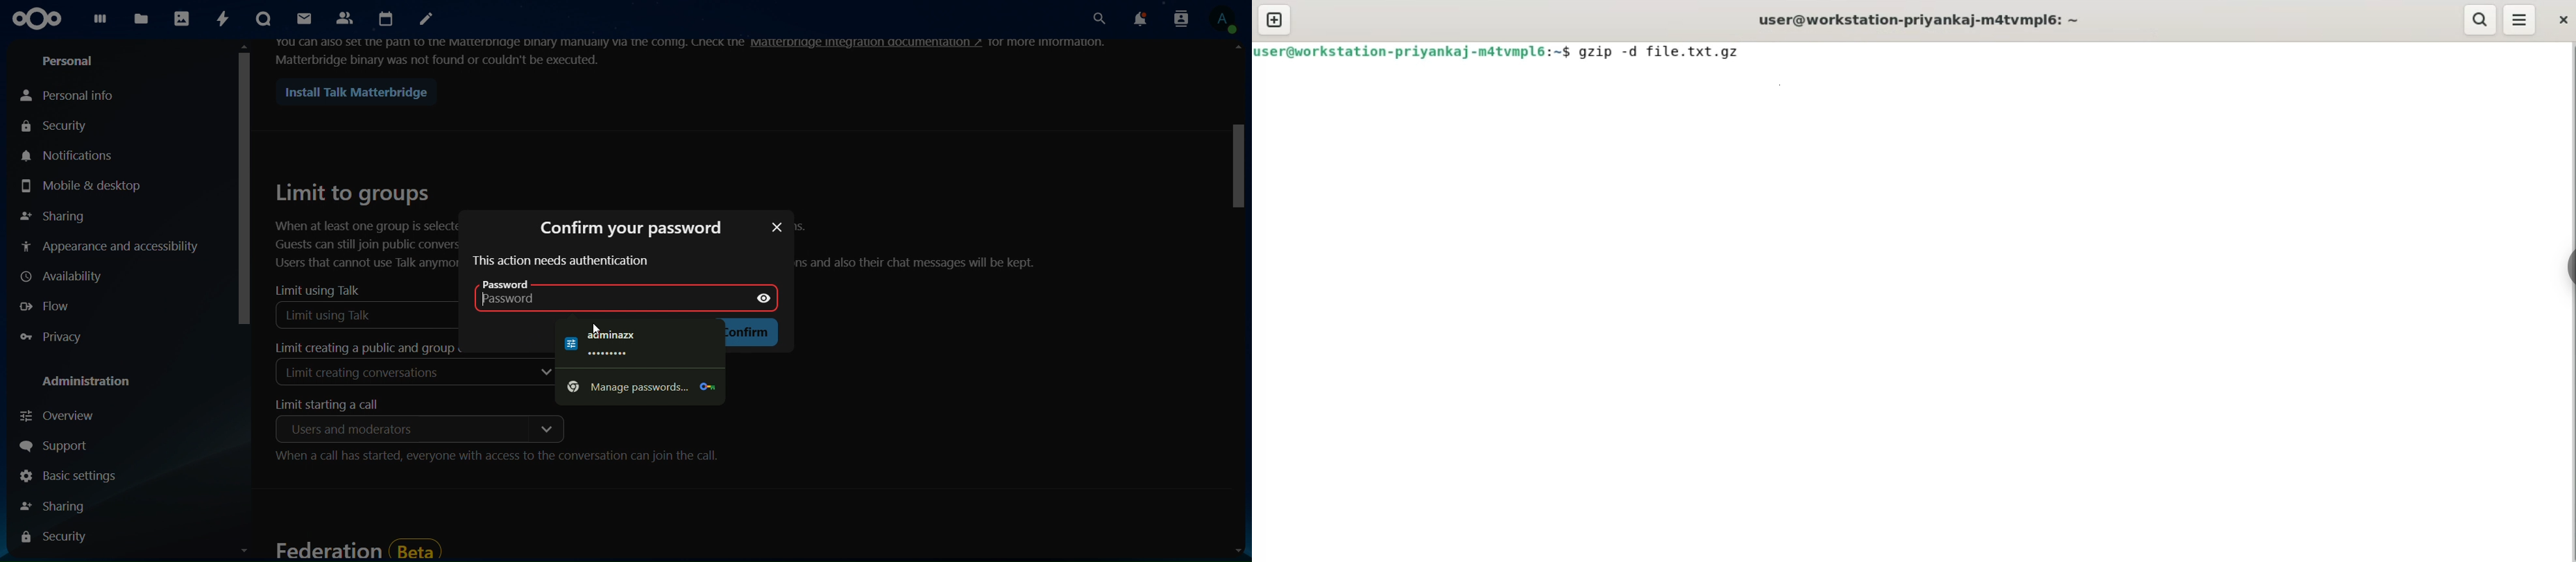 This screenshot has width=2576, height=588. Describe the element at coordinates (492, 308) in the screenshot. I see `text cursor` at that location.